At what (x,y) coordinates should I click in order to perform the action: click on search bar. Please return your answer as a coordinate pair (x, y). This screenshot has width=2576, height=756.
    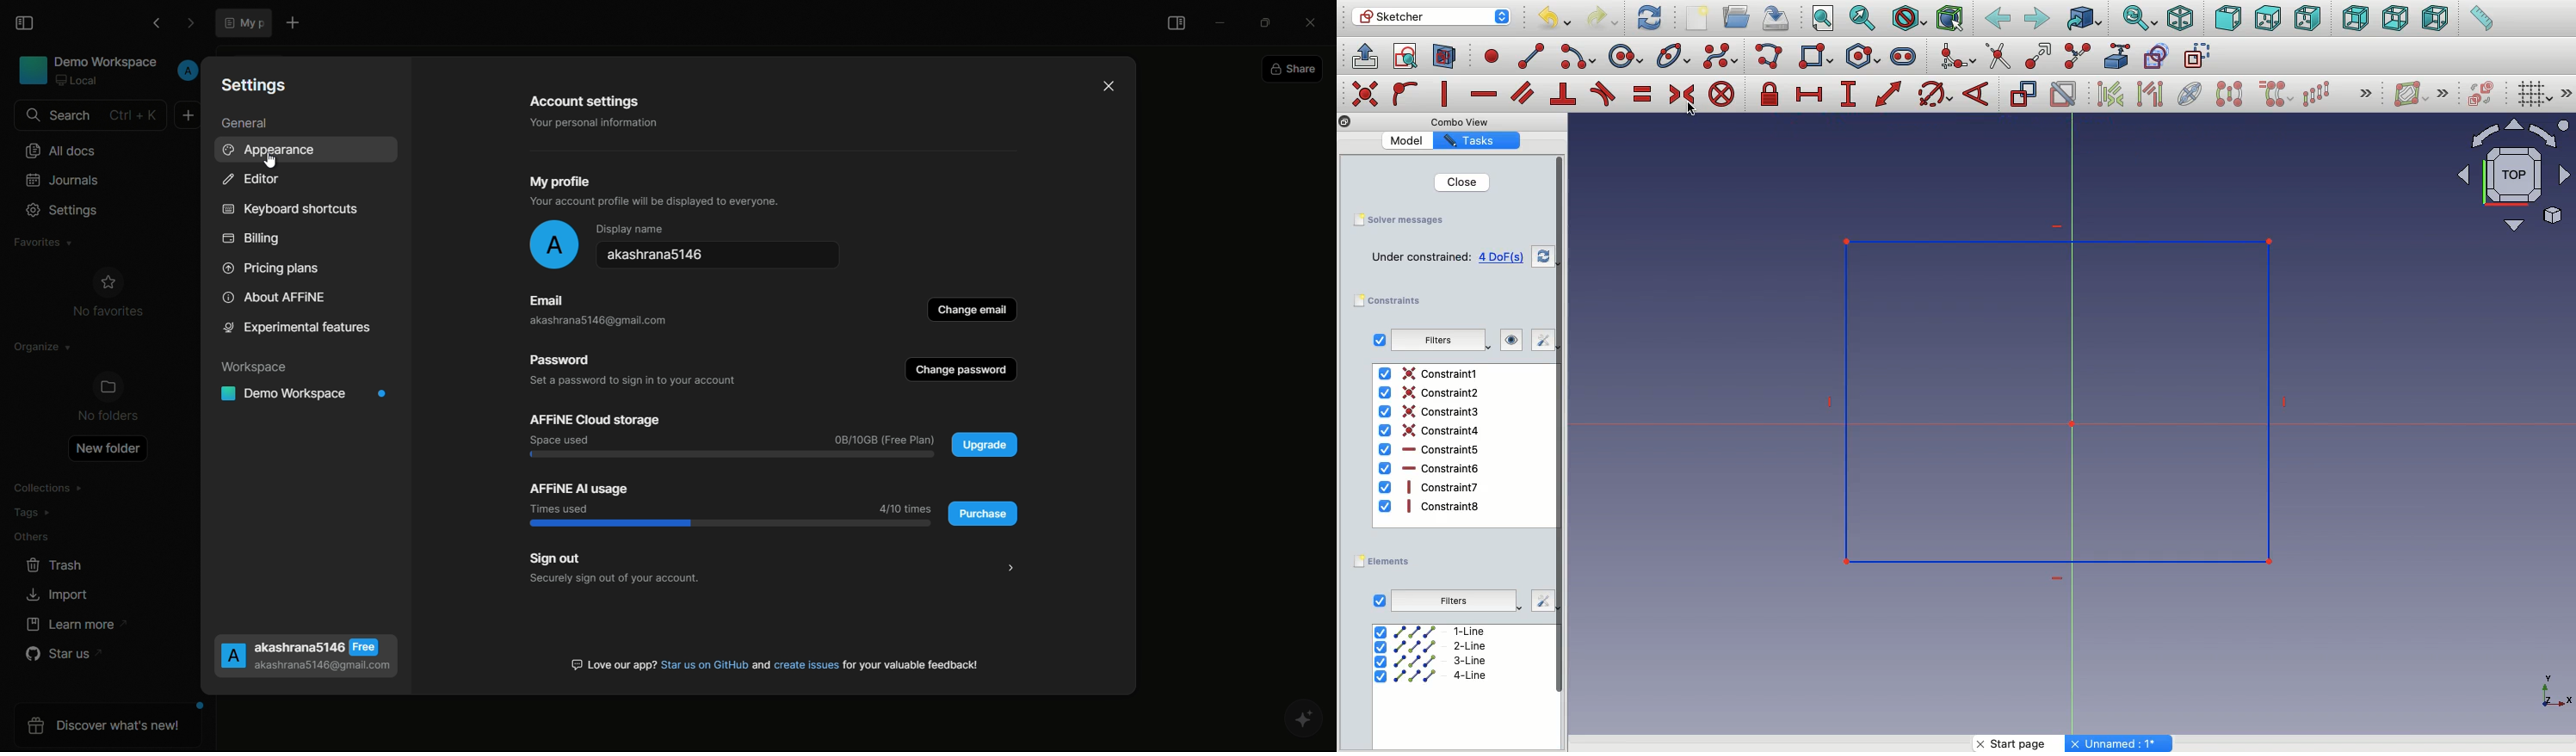
    Looking at the image, I should click on (88, 116).